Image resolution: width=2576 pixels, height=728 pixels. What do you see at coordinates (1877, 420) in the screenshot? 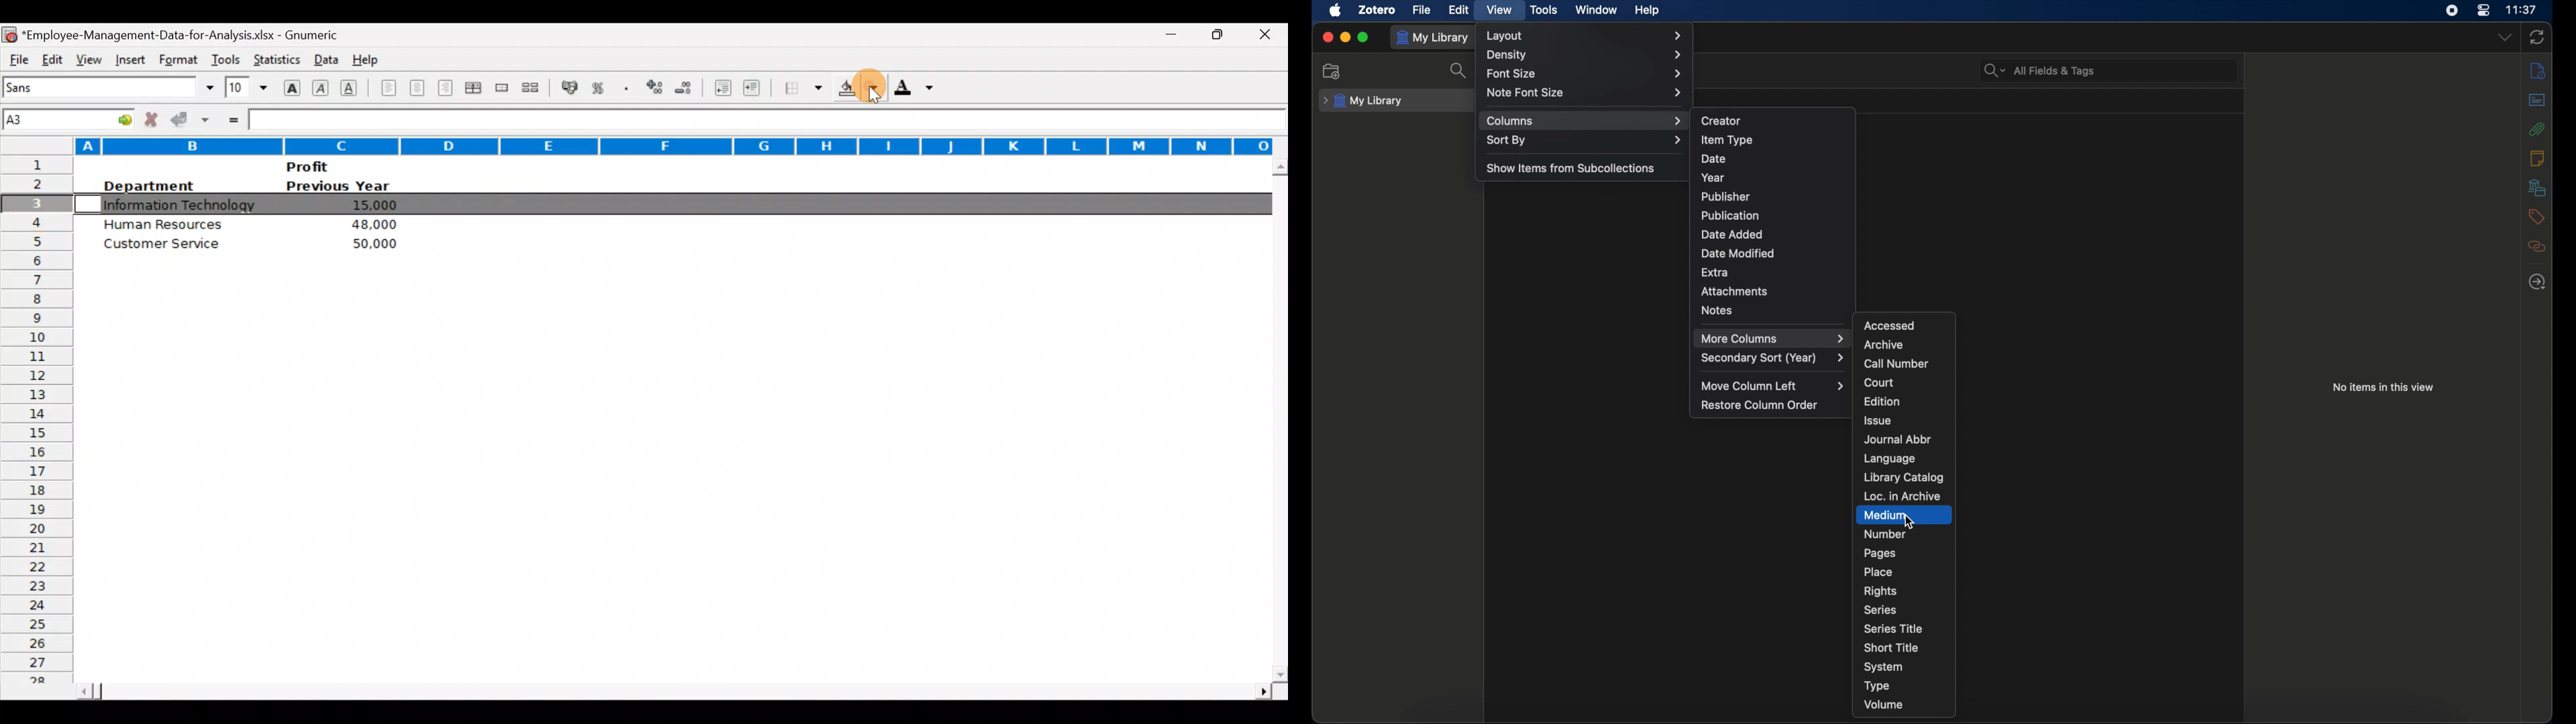
I see `issue` at bounding box center [1877, 420].